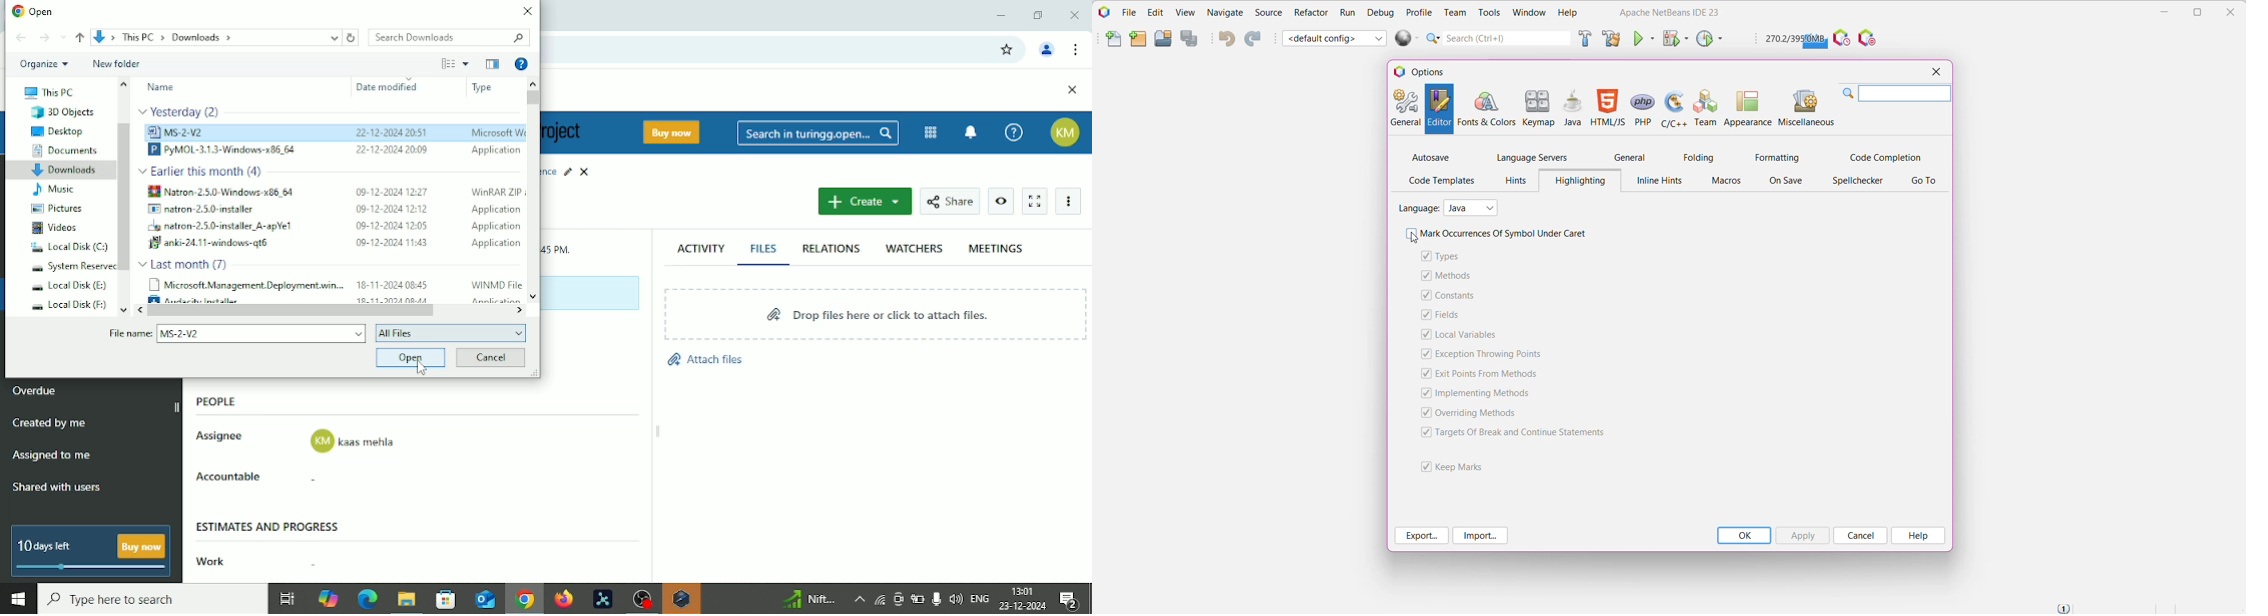  I want to click on System Reserved, so click(72, 267).